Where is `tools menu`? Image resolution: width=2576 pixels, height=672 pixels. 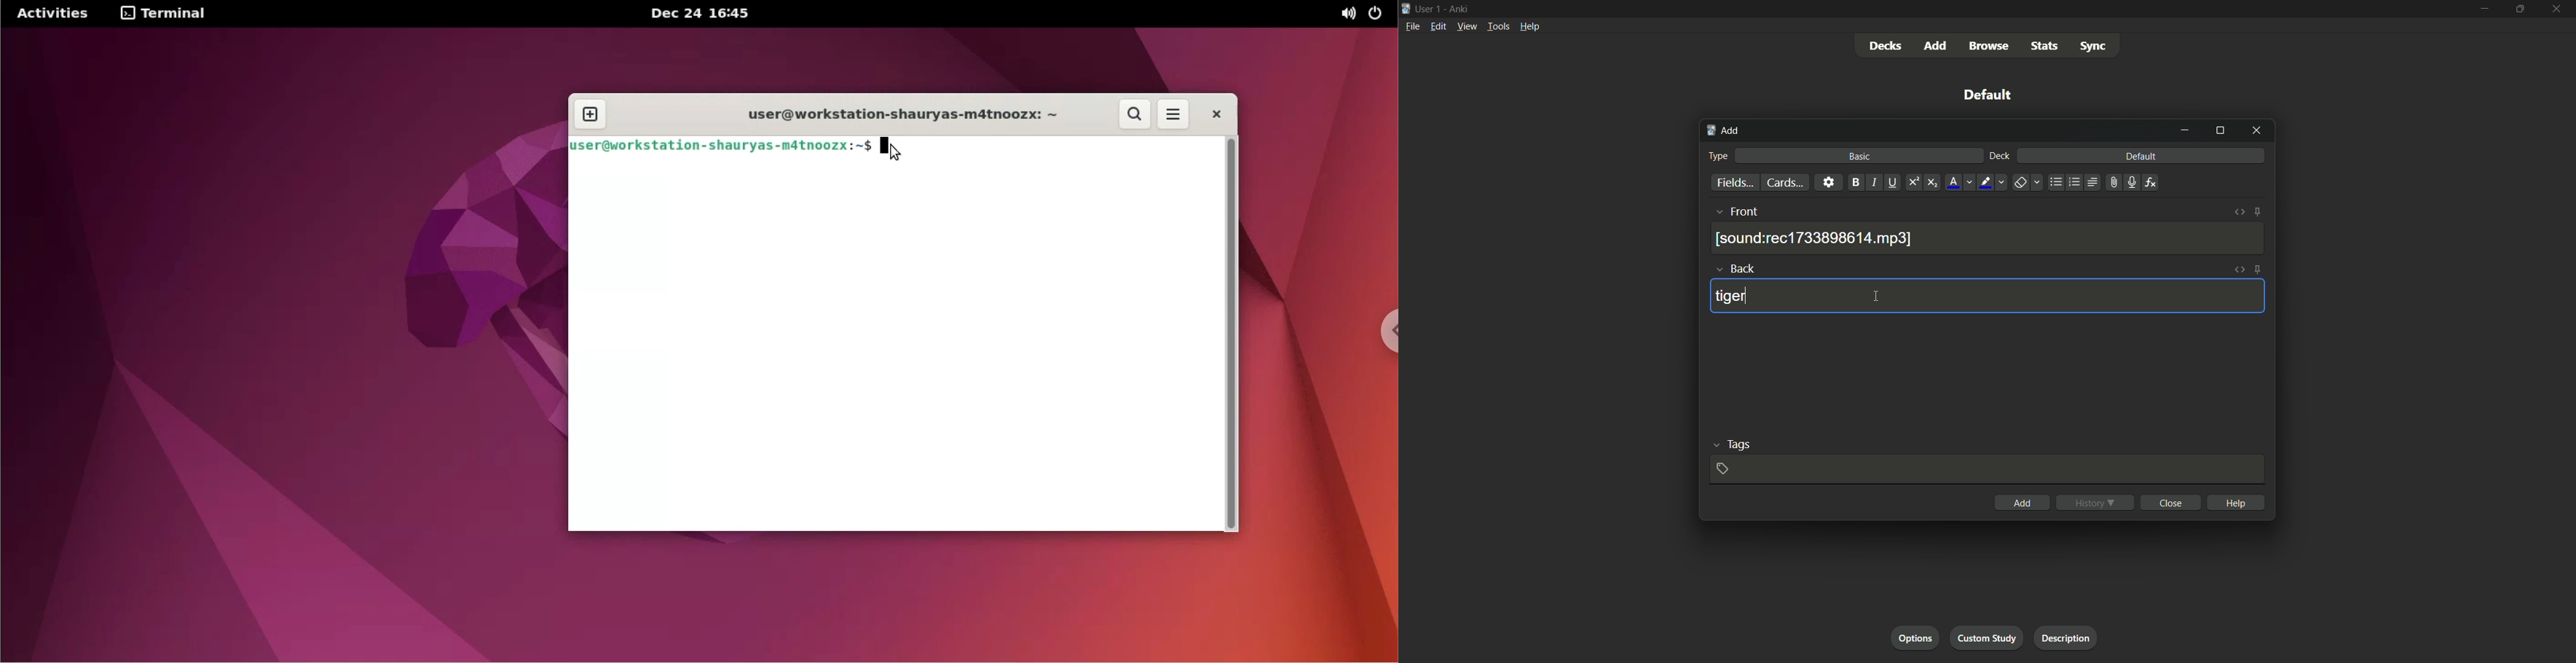
tools menu is located at coordinates (1498, 27).